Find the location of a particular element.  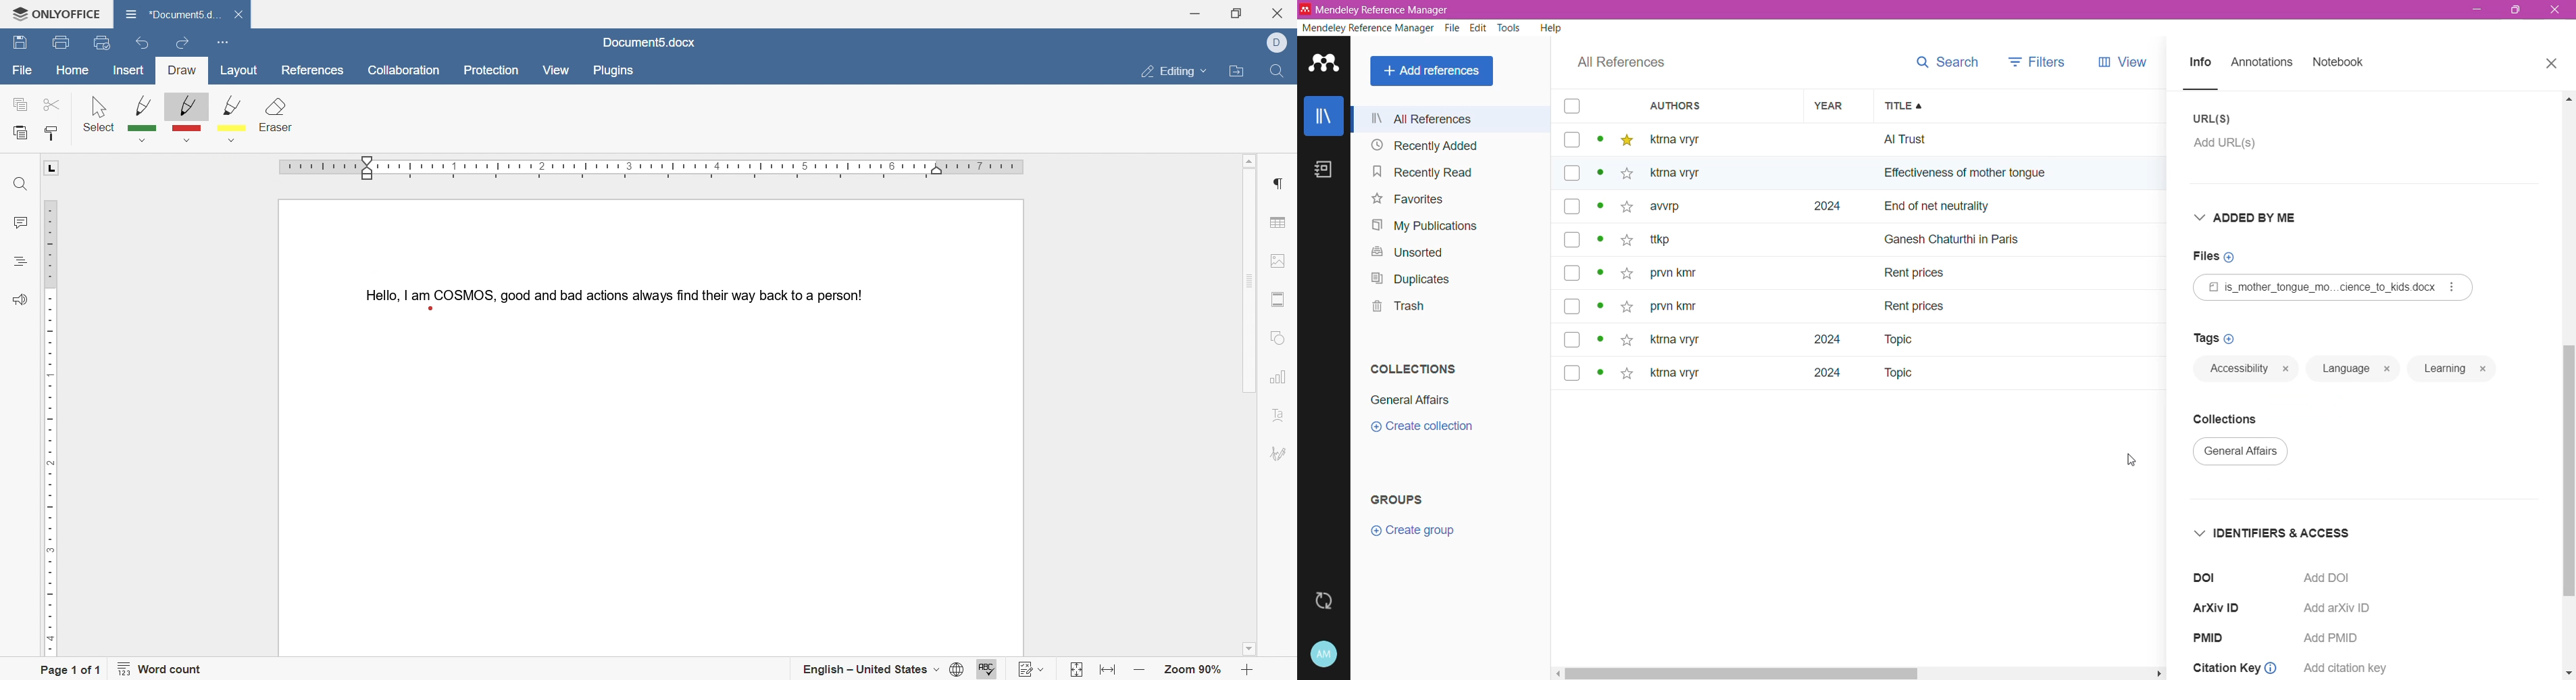

scroll up is located at coordinates (1253, 158).